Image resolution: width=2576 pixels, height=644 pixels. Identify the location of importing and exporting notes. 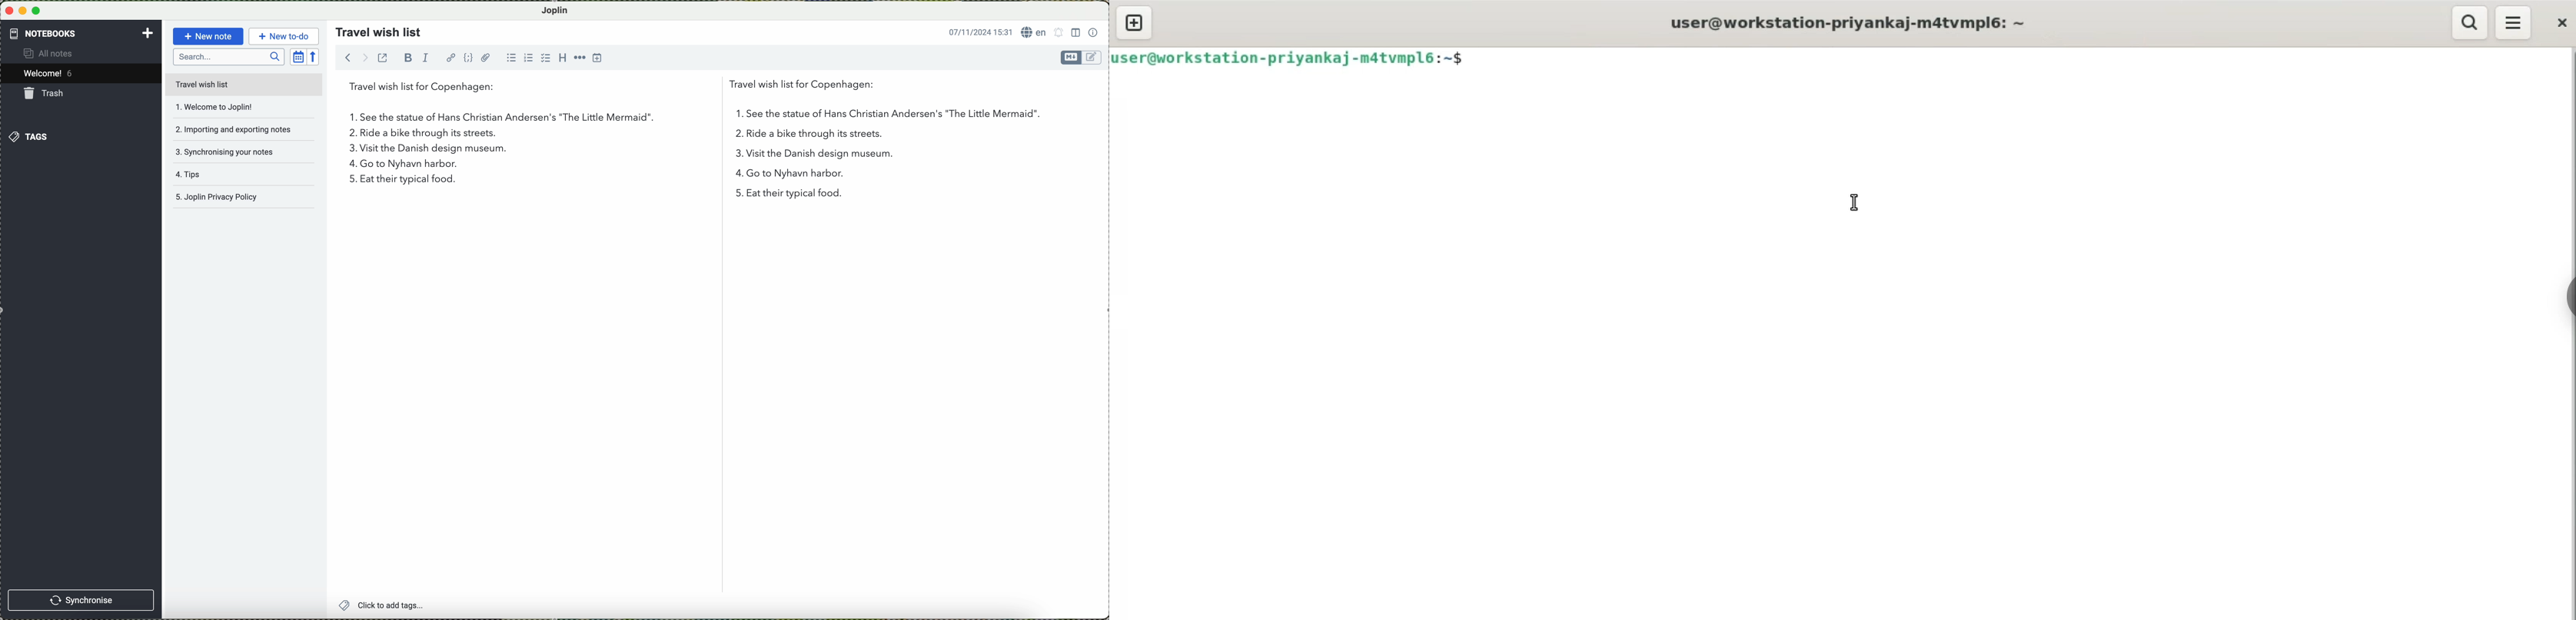
(233, 129).